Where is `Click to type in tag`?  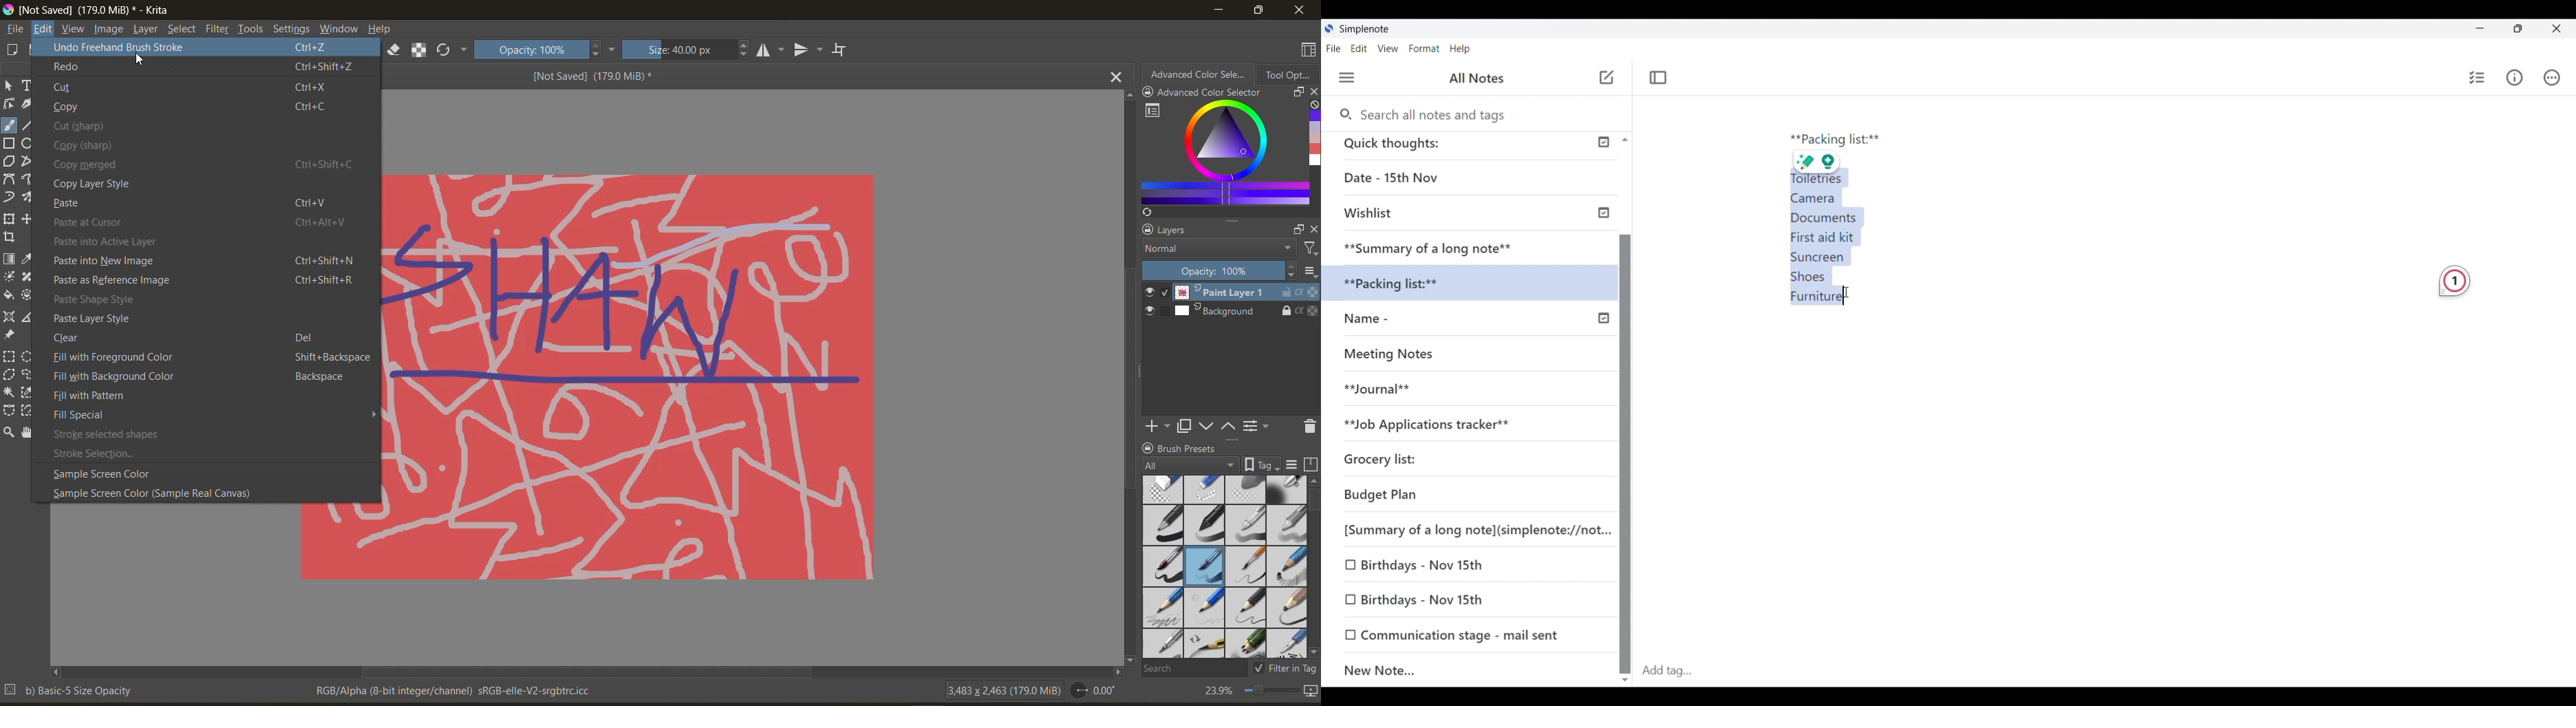
Click to type in tag is located at coordinates (1666, 671).